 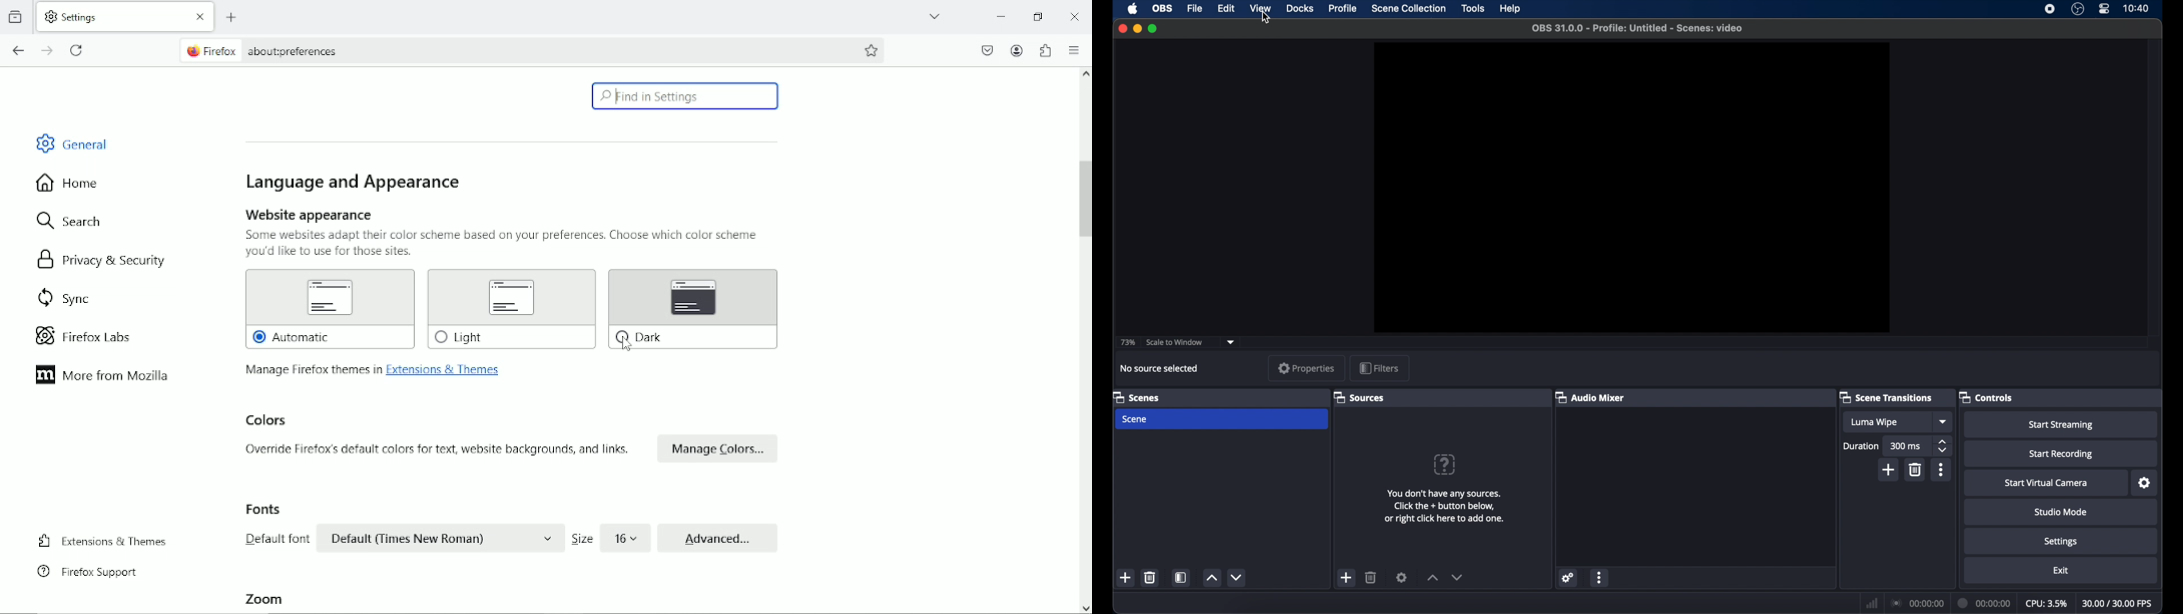 I want to click on scale to window, so click(x=1175, y=342).